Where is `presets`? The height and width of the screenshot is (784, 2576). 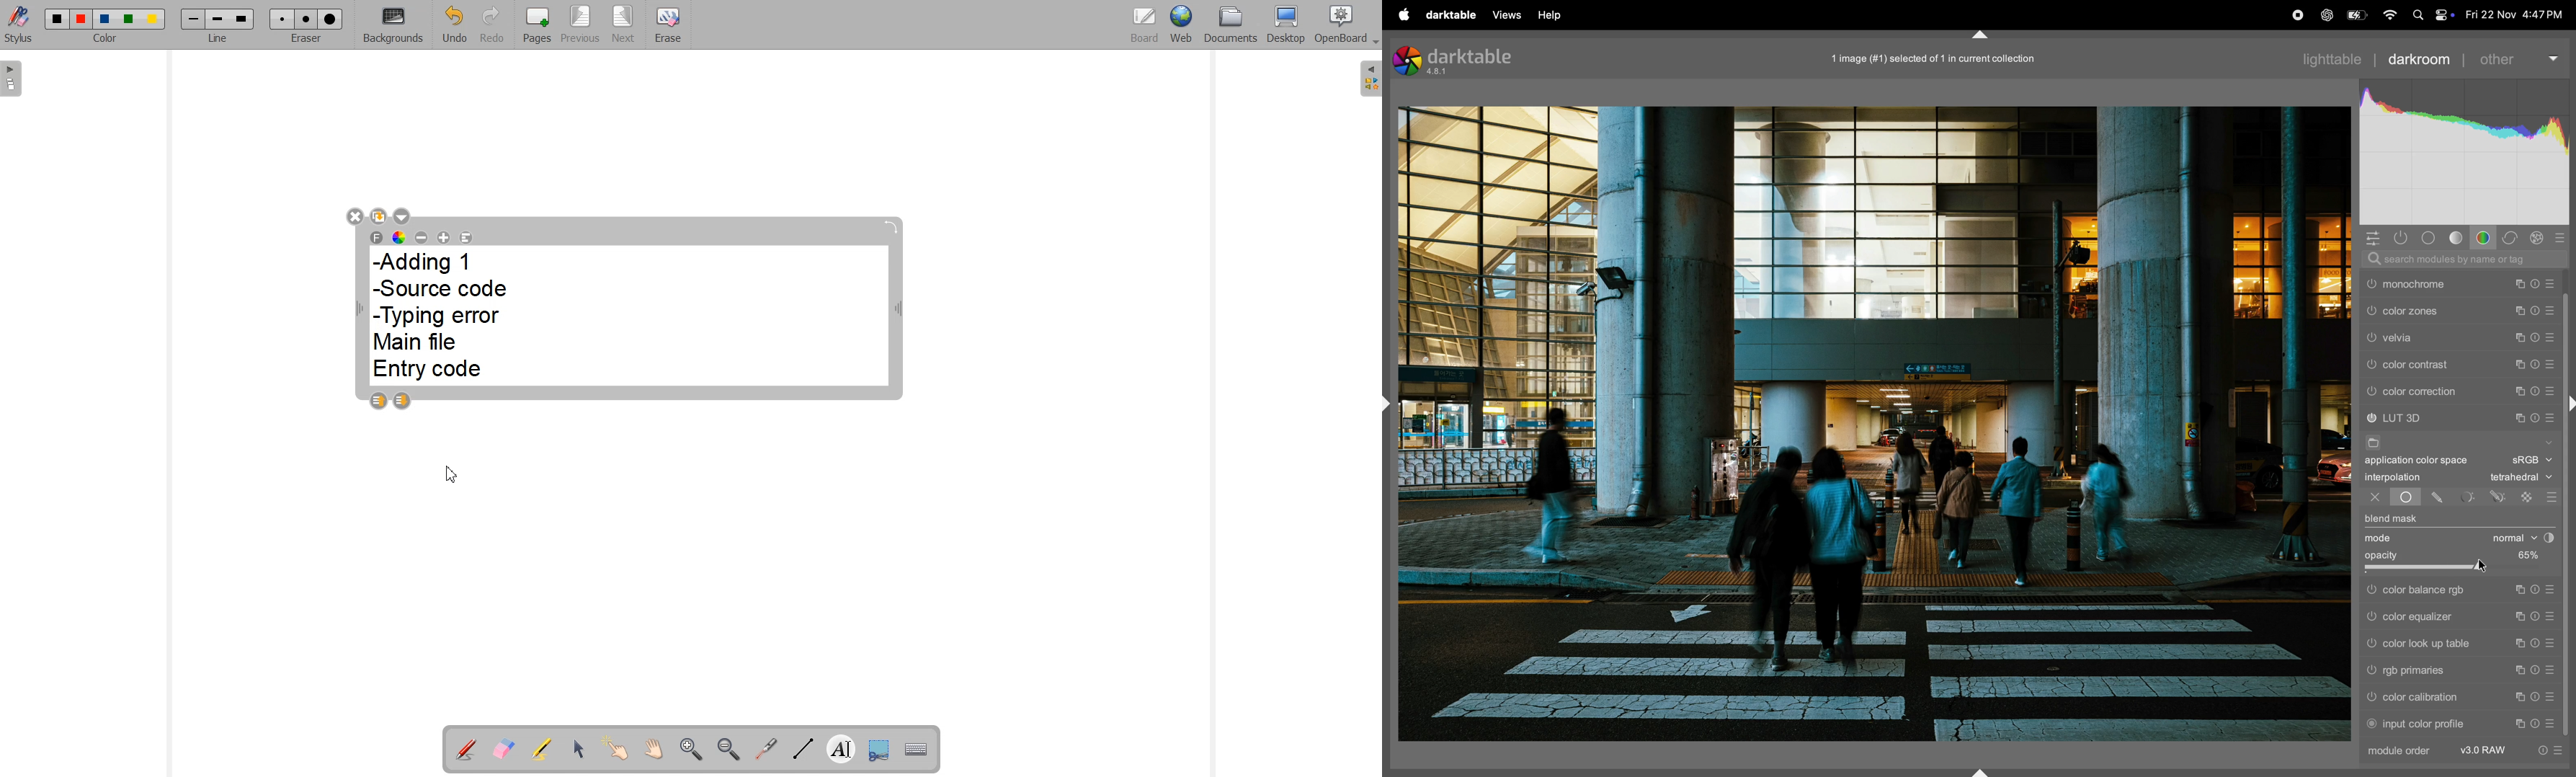
presets is located at coordinates (2552, 335).